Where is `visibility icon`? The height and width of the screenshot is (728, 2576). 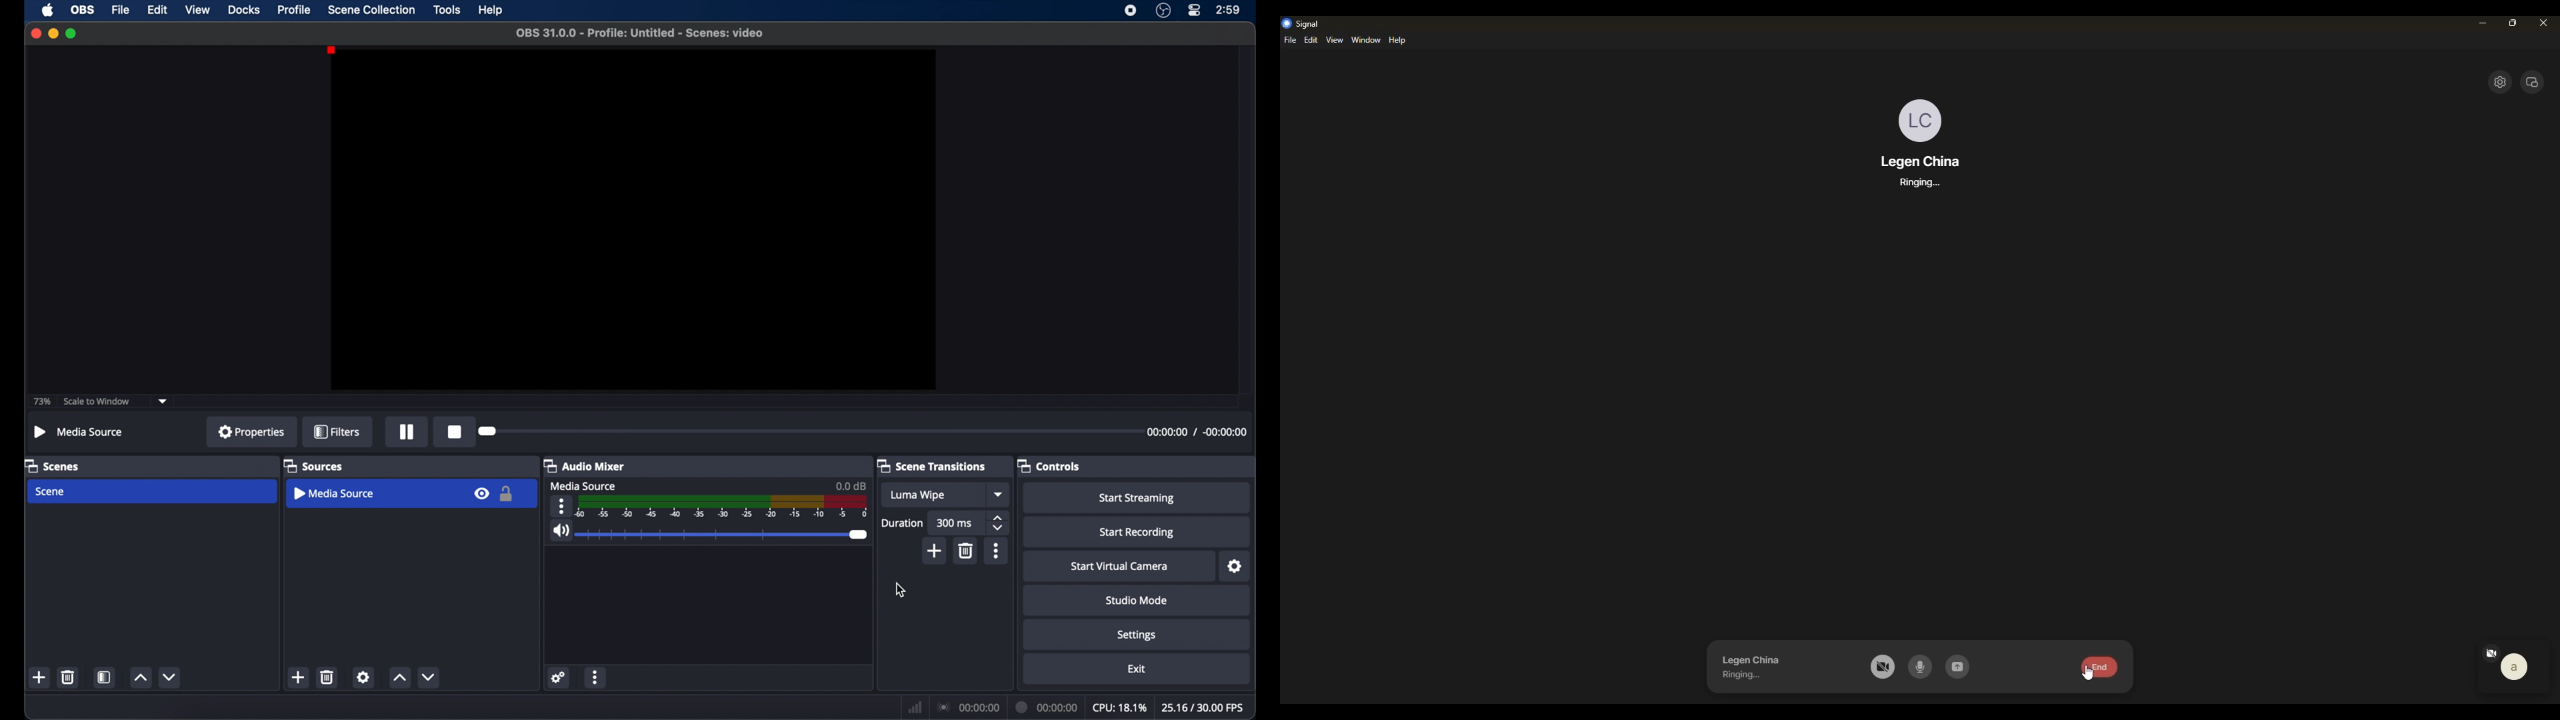
visibility icon is located at coordinates (481, 493).